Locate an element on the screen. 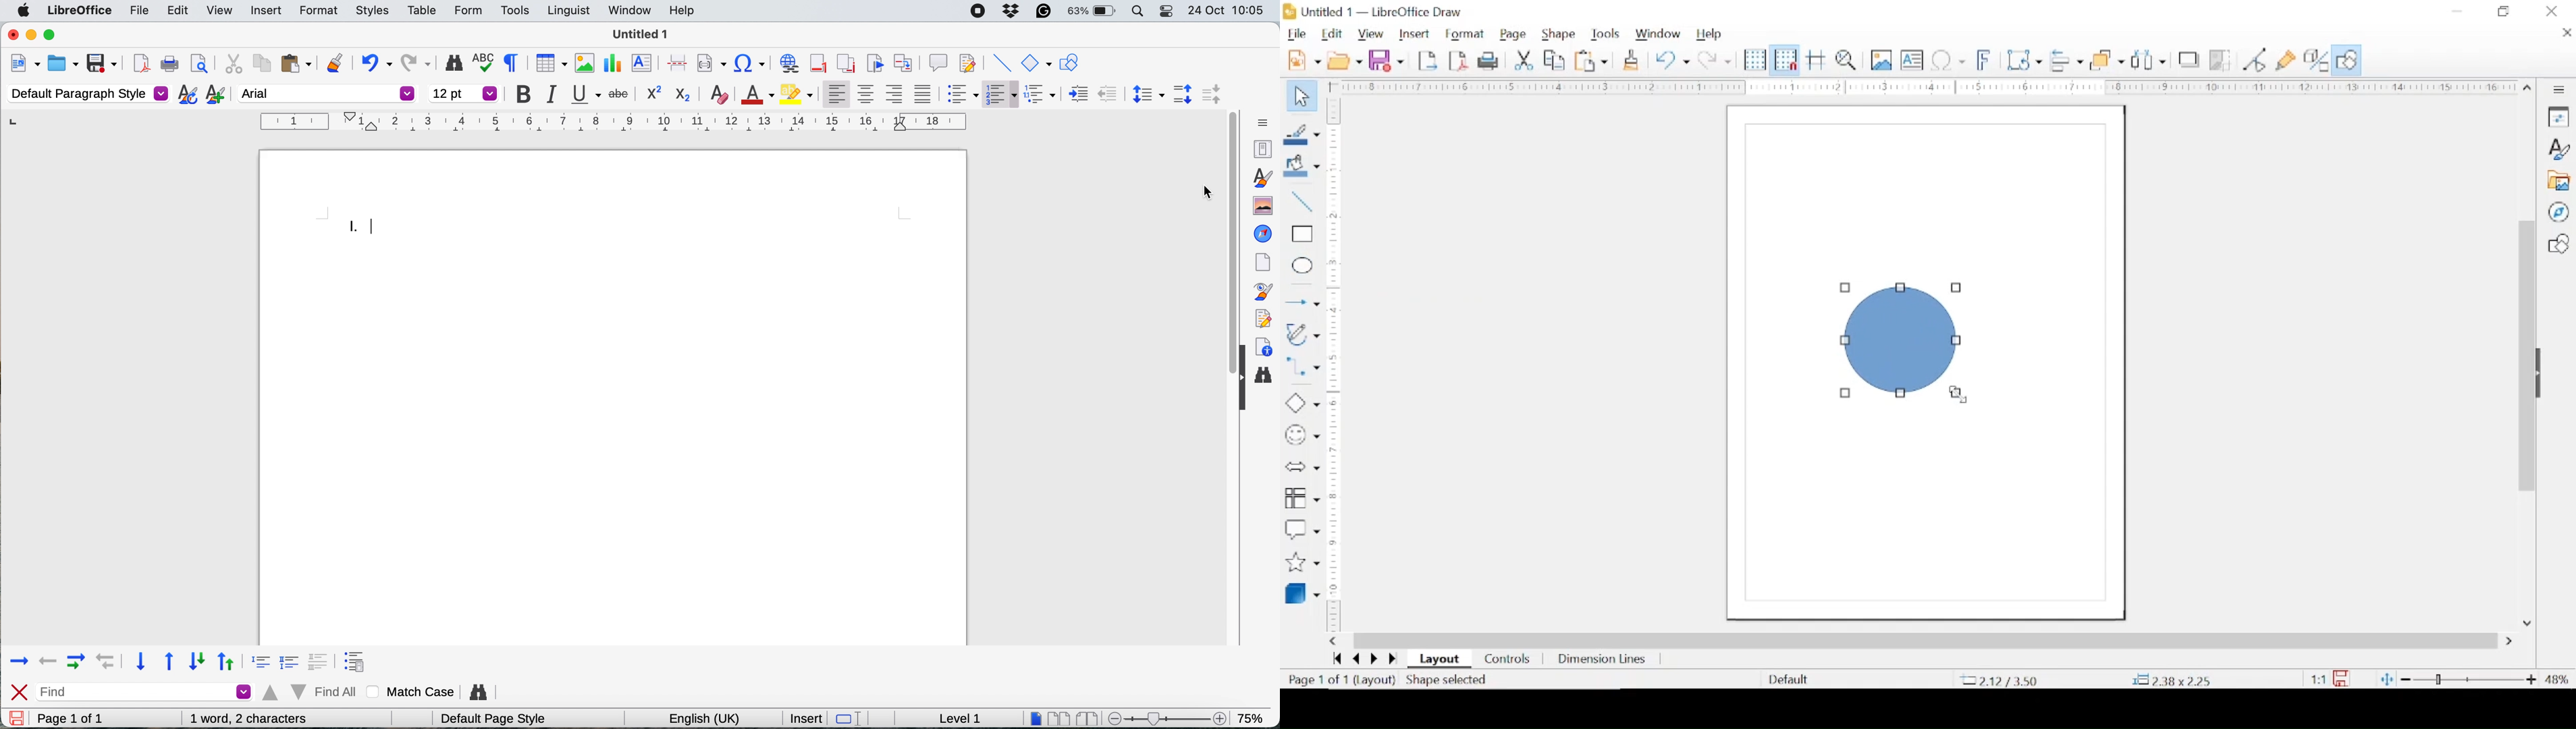 This screenshot has height=756, width=2576. close is located at coordinates (2553, 11).